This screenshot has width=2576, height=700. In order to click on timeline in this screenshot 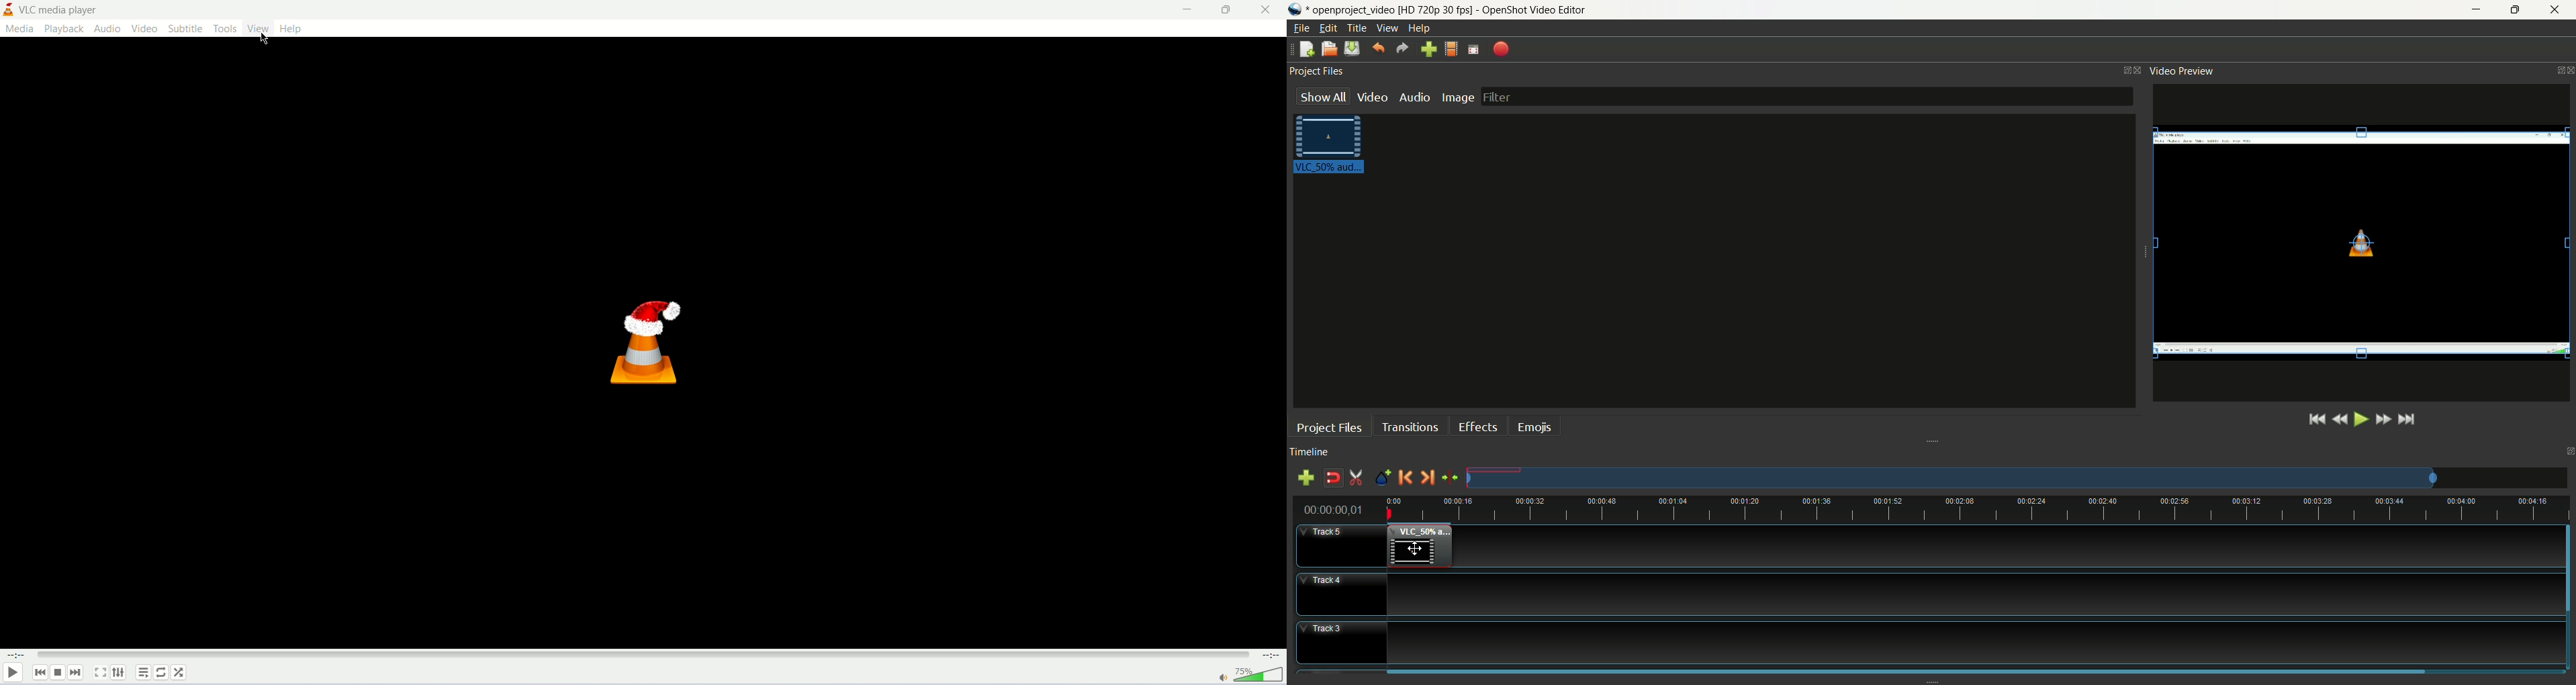, I will do `click(1977, 510)`.